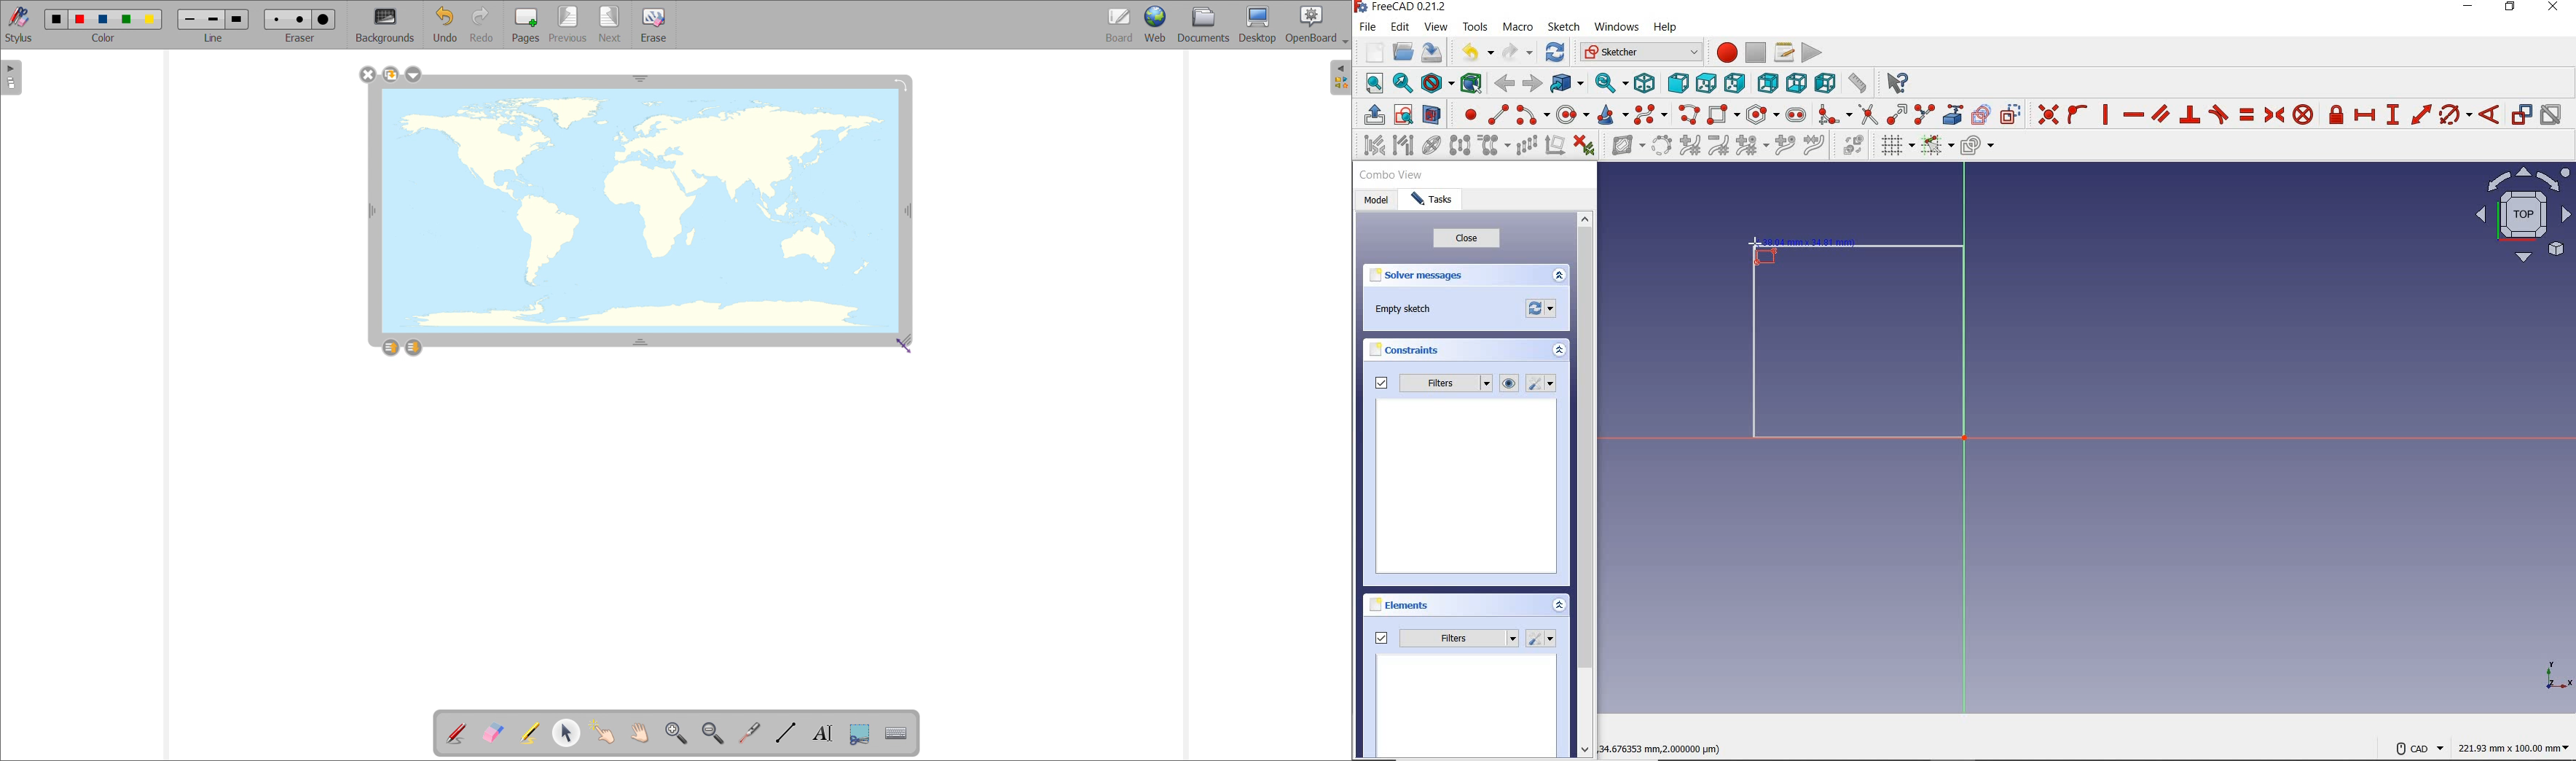  Describe the element at coordinates (1404, 309) in the screenshot. I see `empty sketch` at that location.